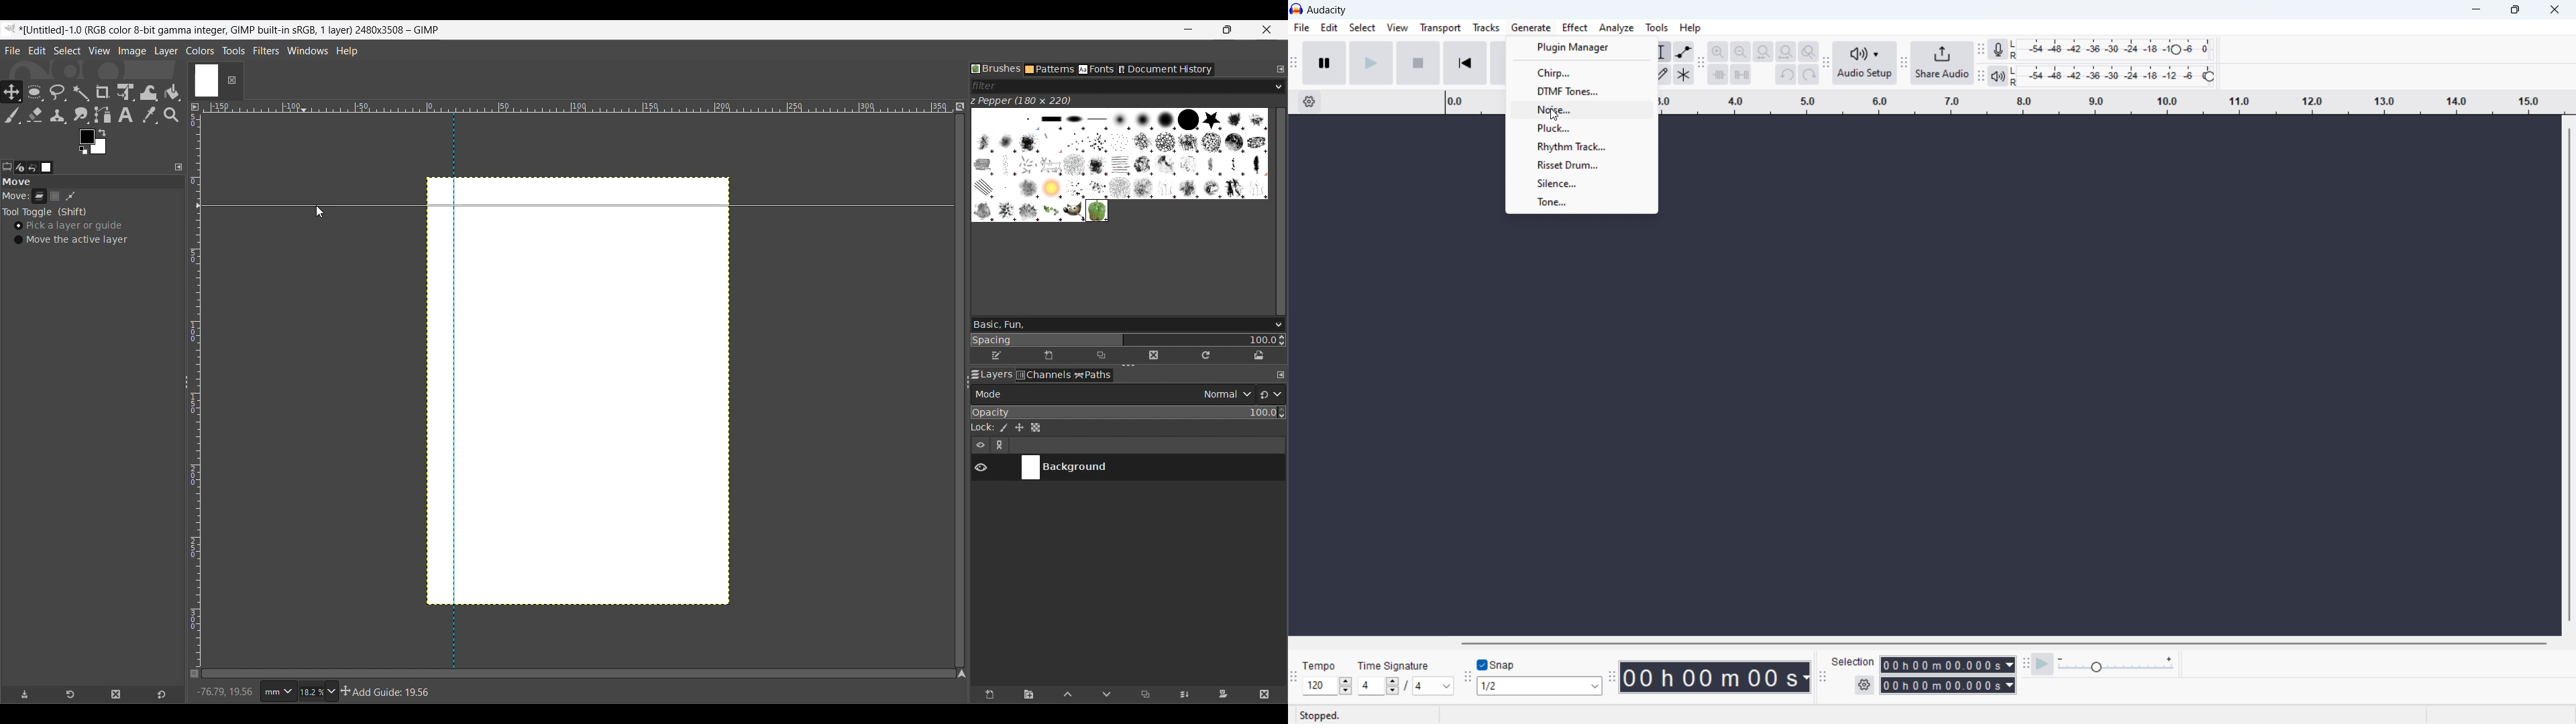  I want to click on Brush filter options, so click(1279, 87).